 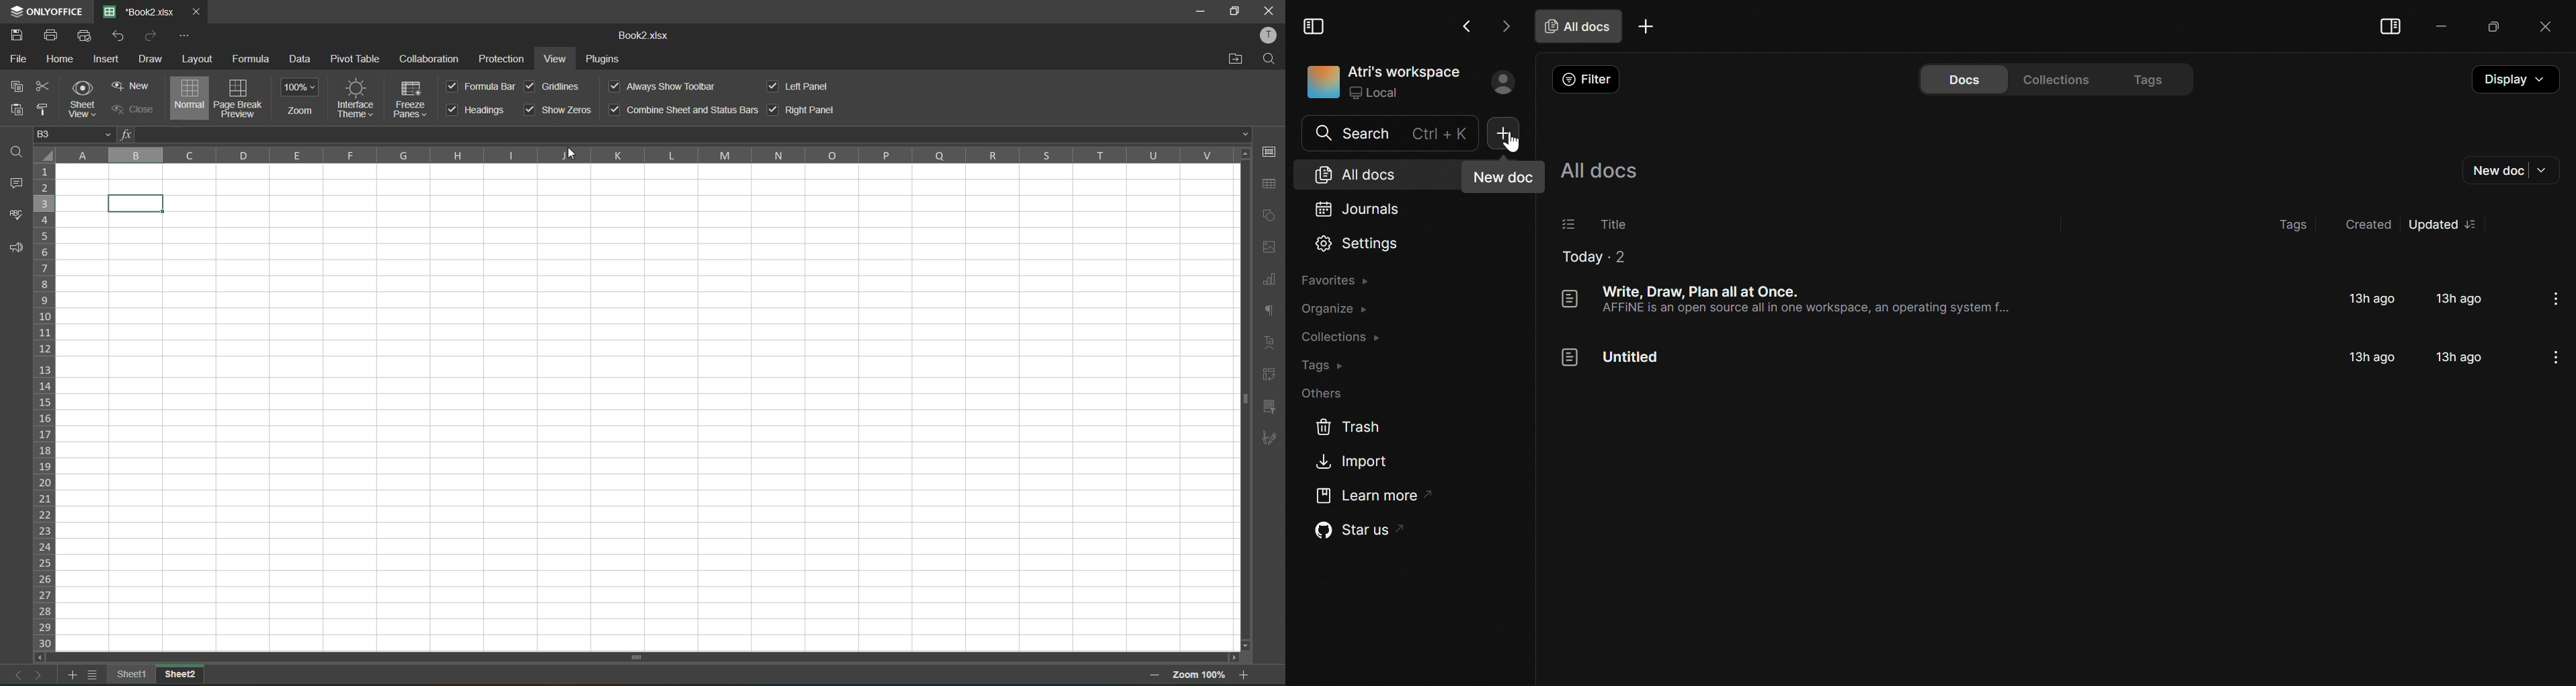 I want to click on plugins, so click(x=603, y=60).